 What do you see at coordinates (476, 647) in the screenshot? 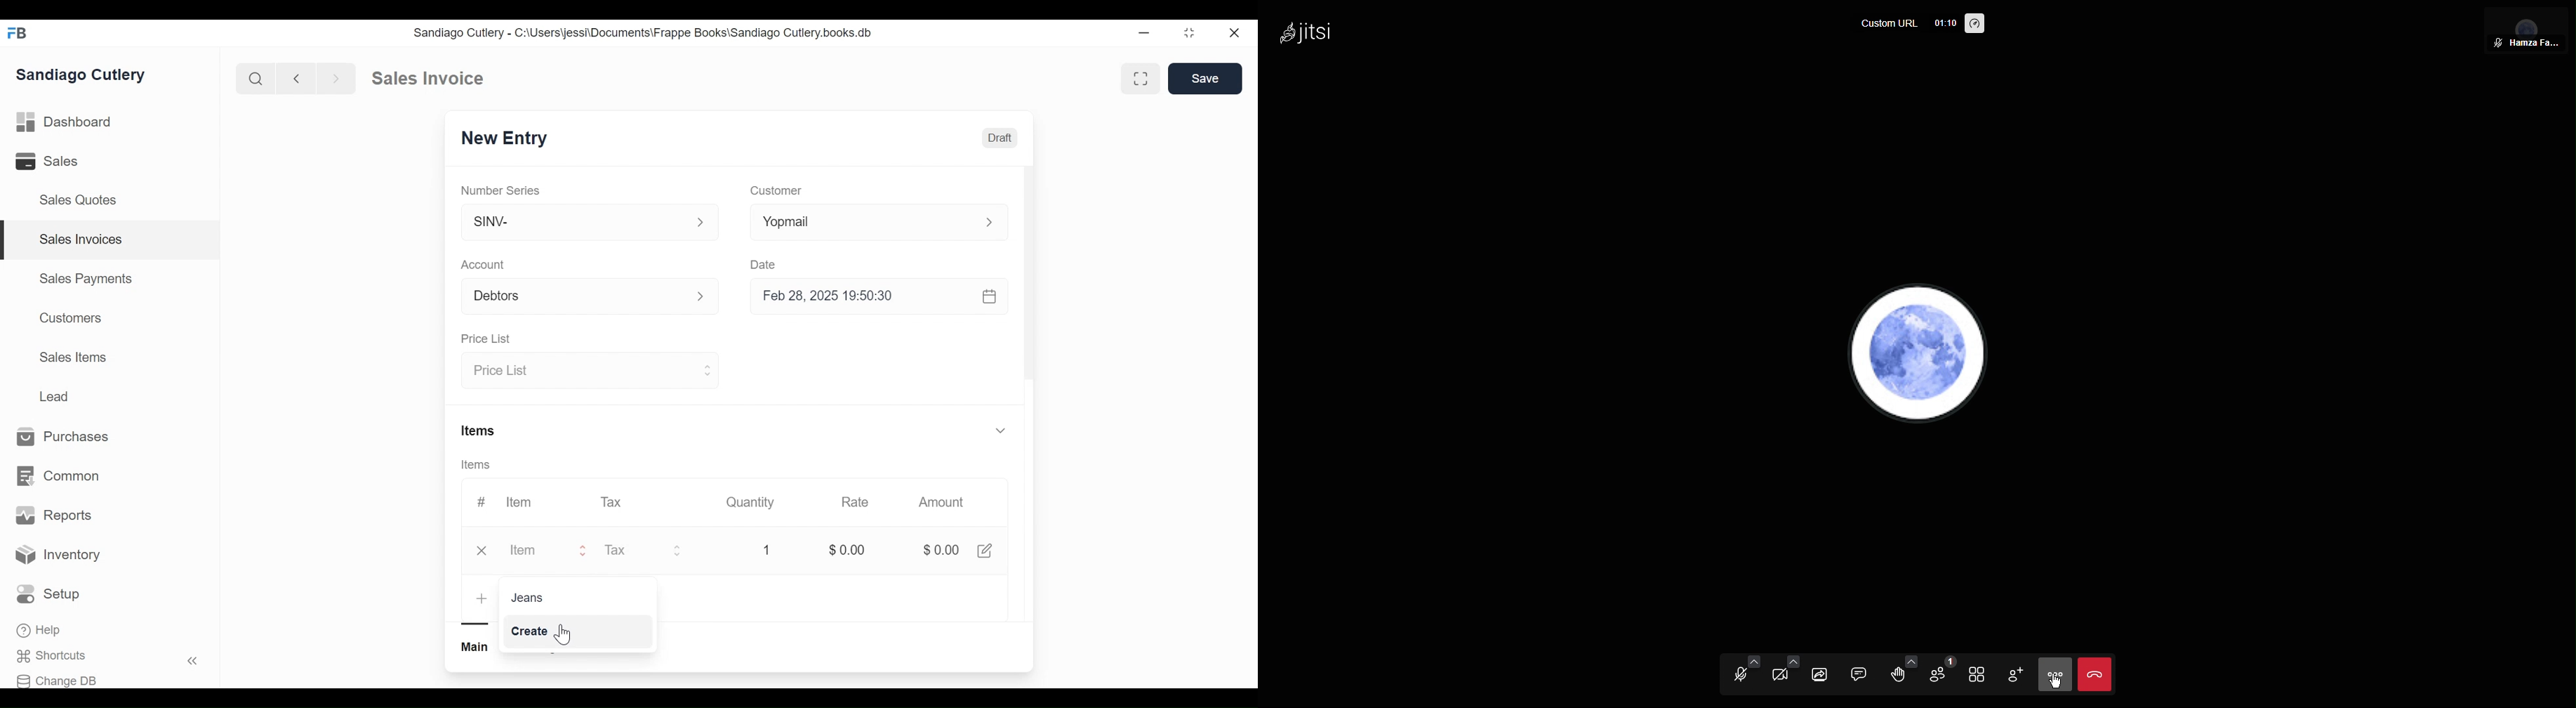
I see `main` at bounding box center [476, 647].